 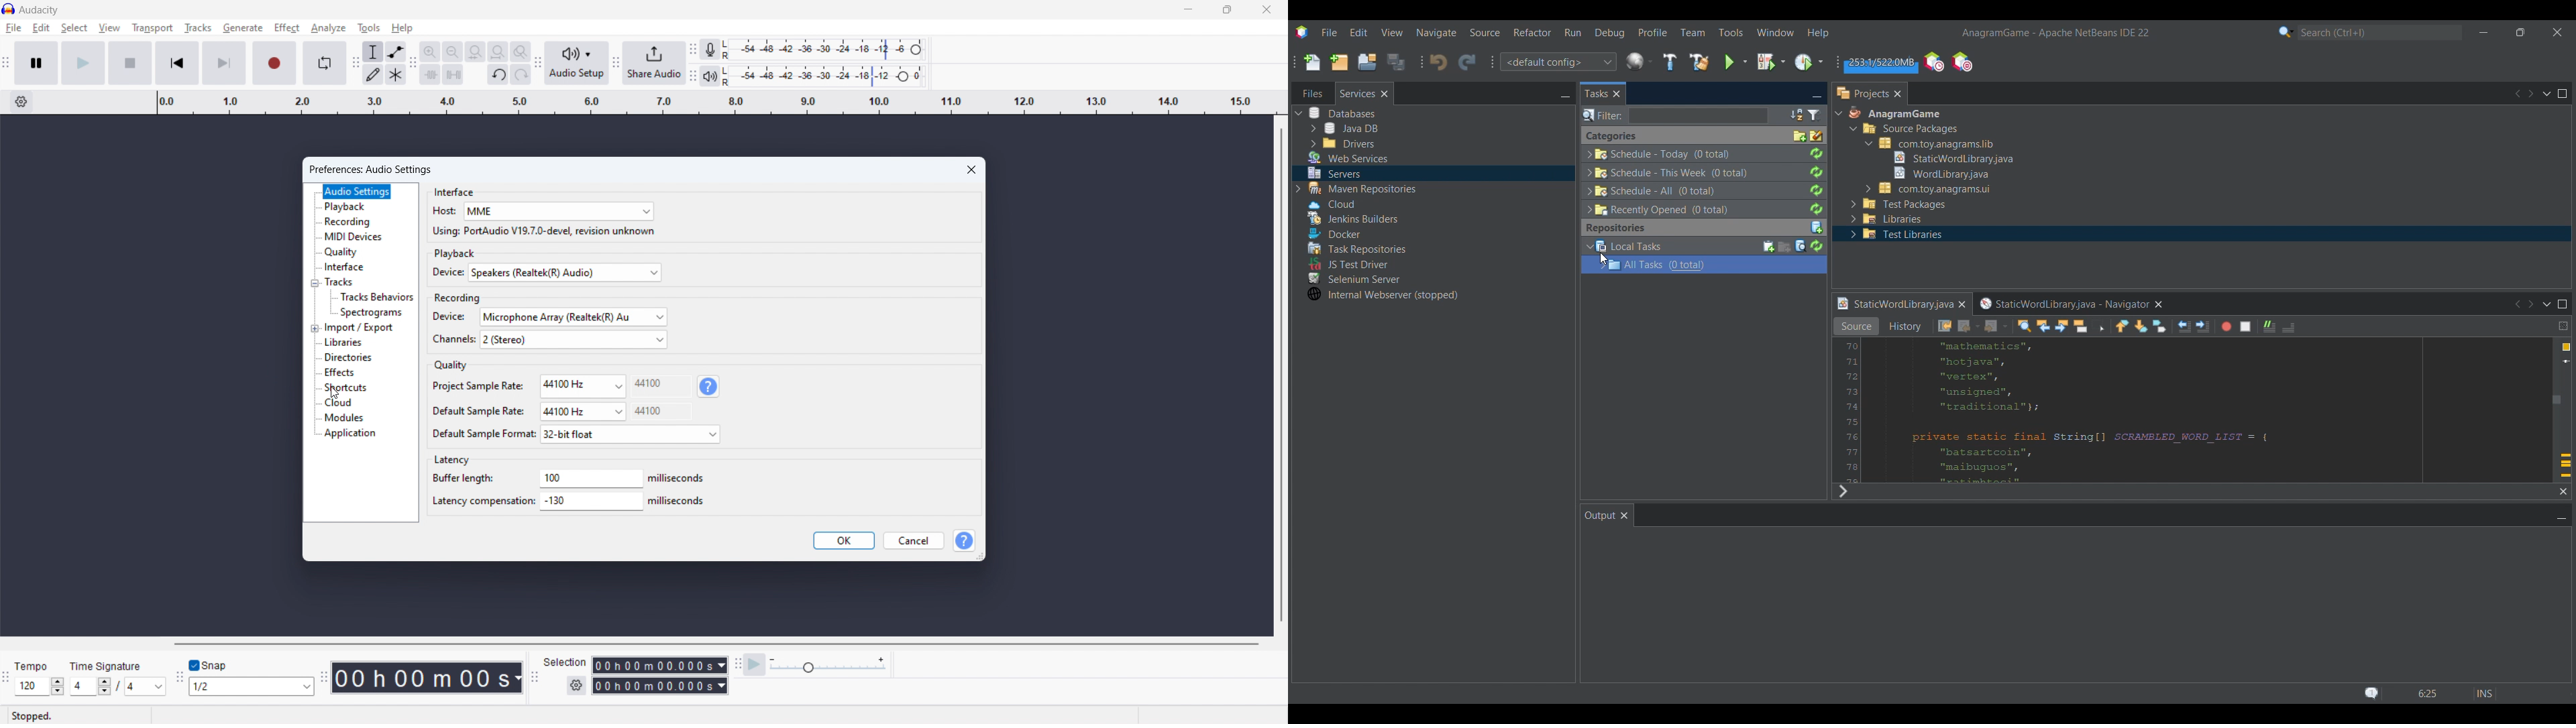 I want to click on Stopped - indicates current status of playback, so click(x=77, y=715).